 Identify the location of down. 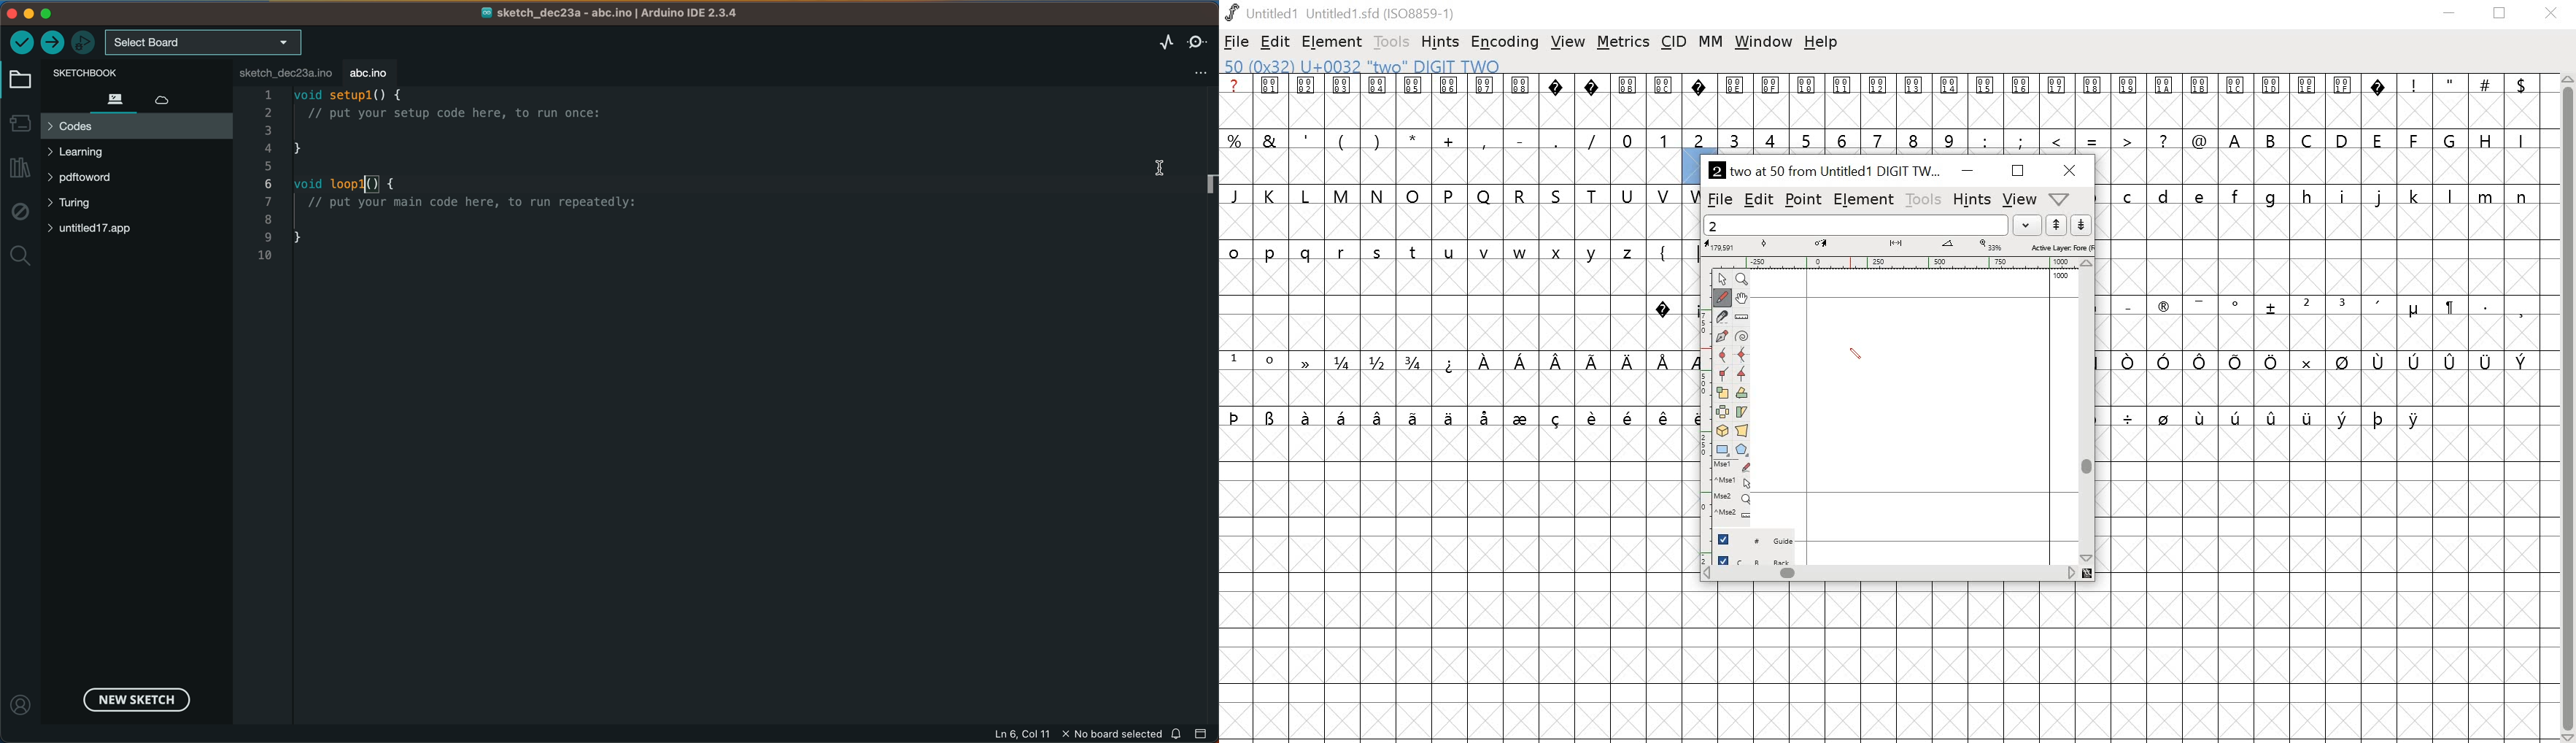
(2081, 226).